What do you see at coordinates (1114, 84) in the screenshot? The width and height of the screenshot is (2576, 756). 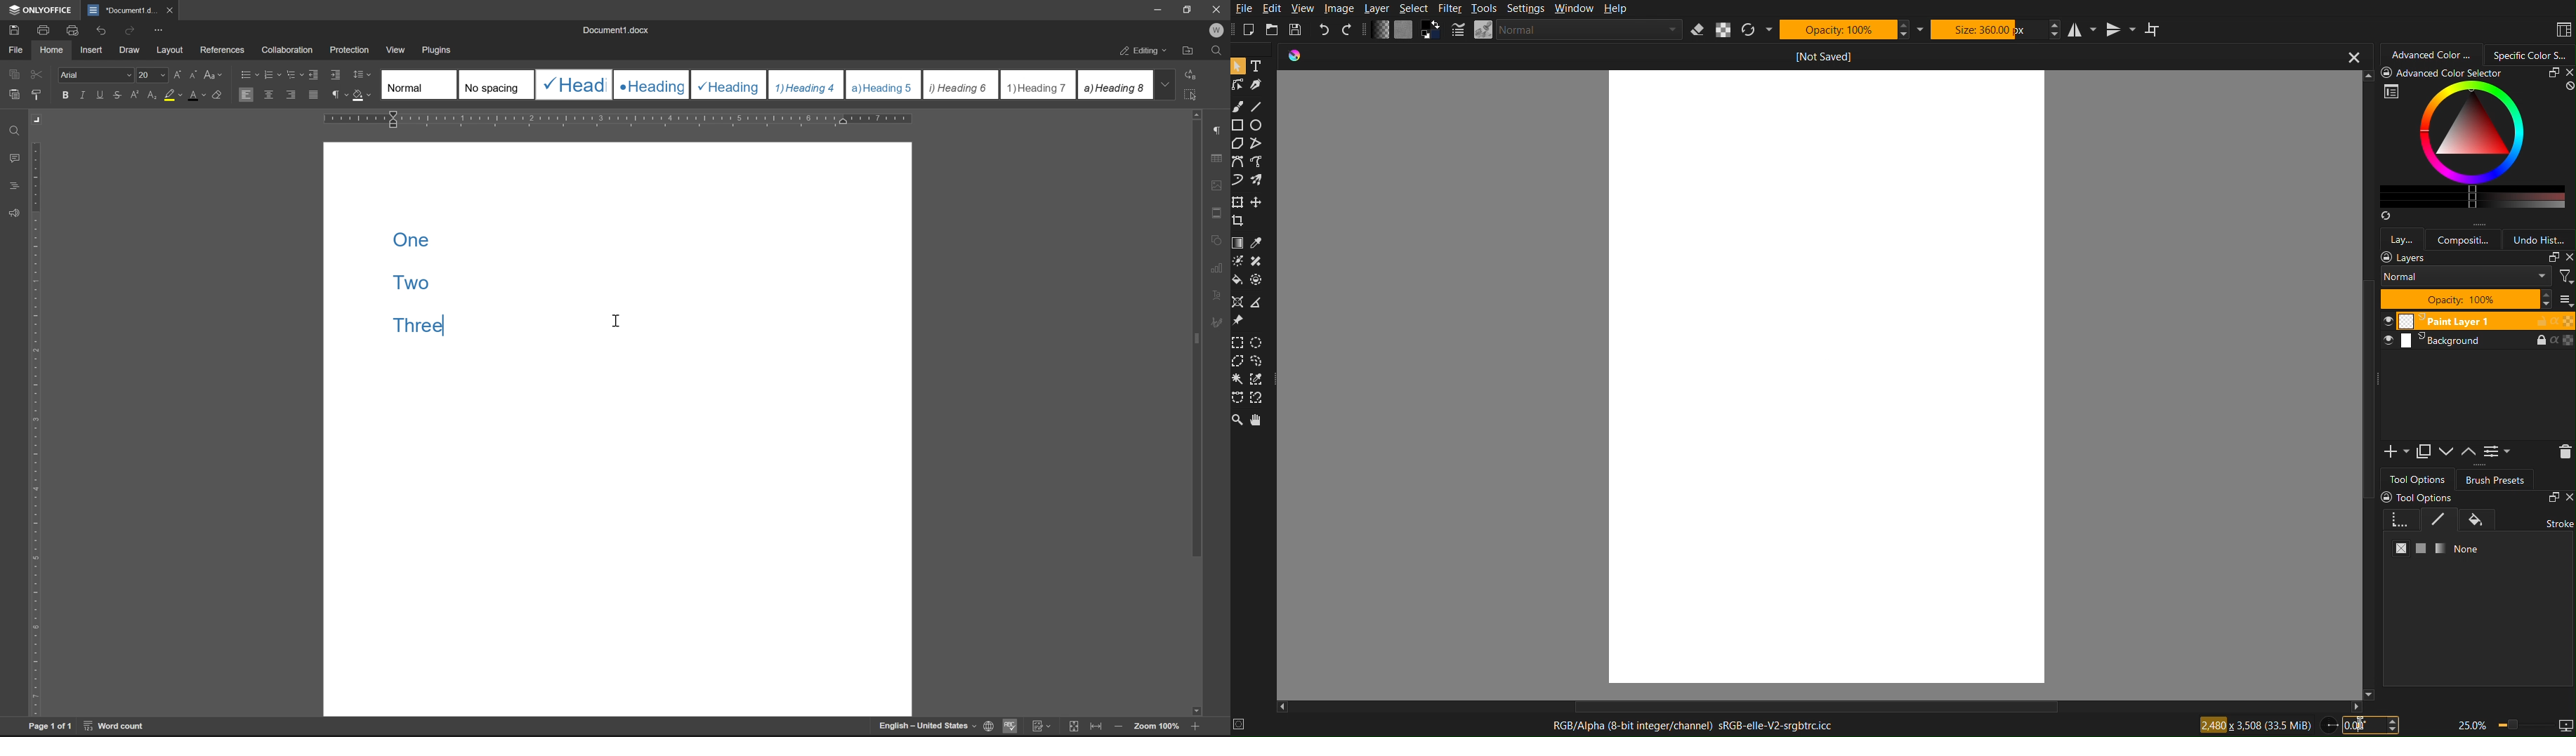 I see `Heading 8` at bounding box center [1114, 84].